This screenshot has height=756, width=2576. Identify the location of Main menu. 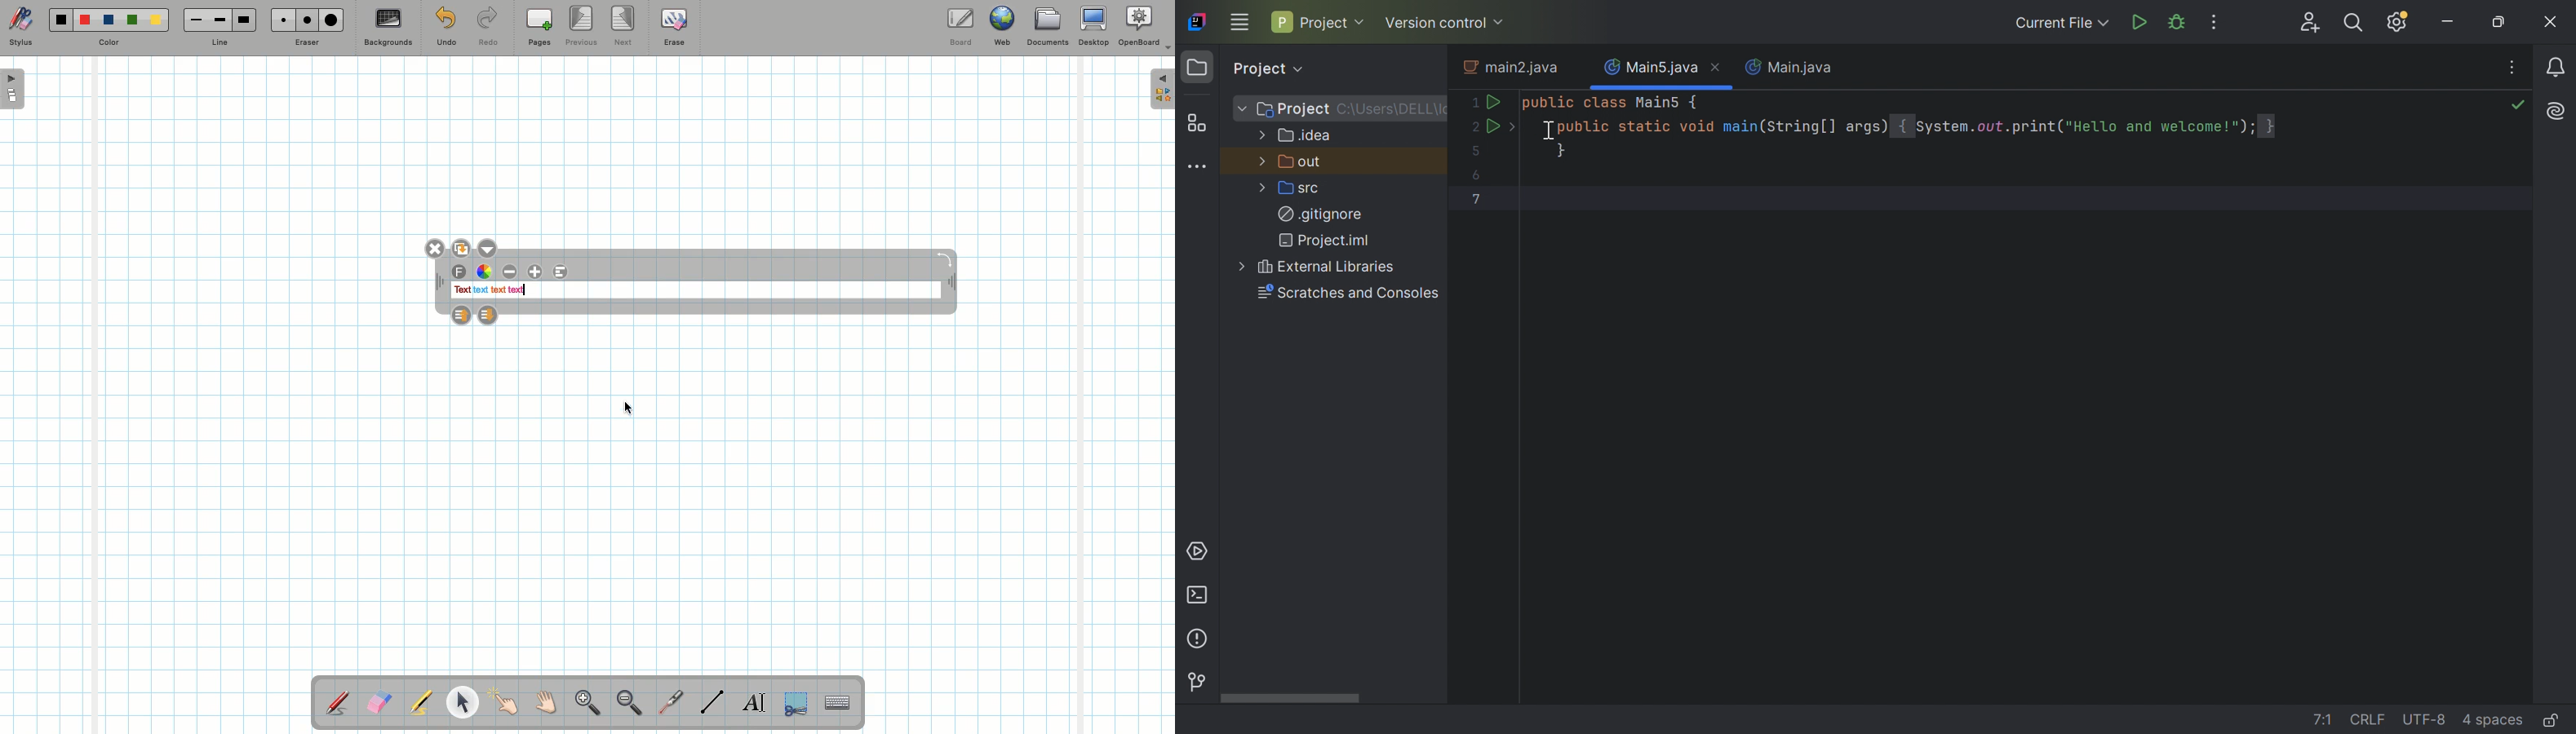
(1239, 22).